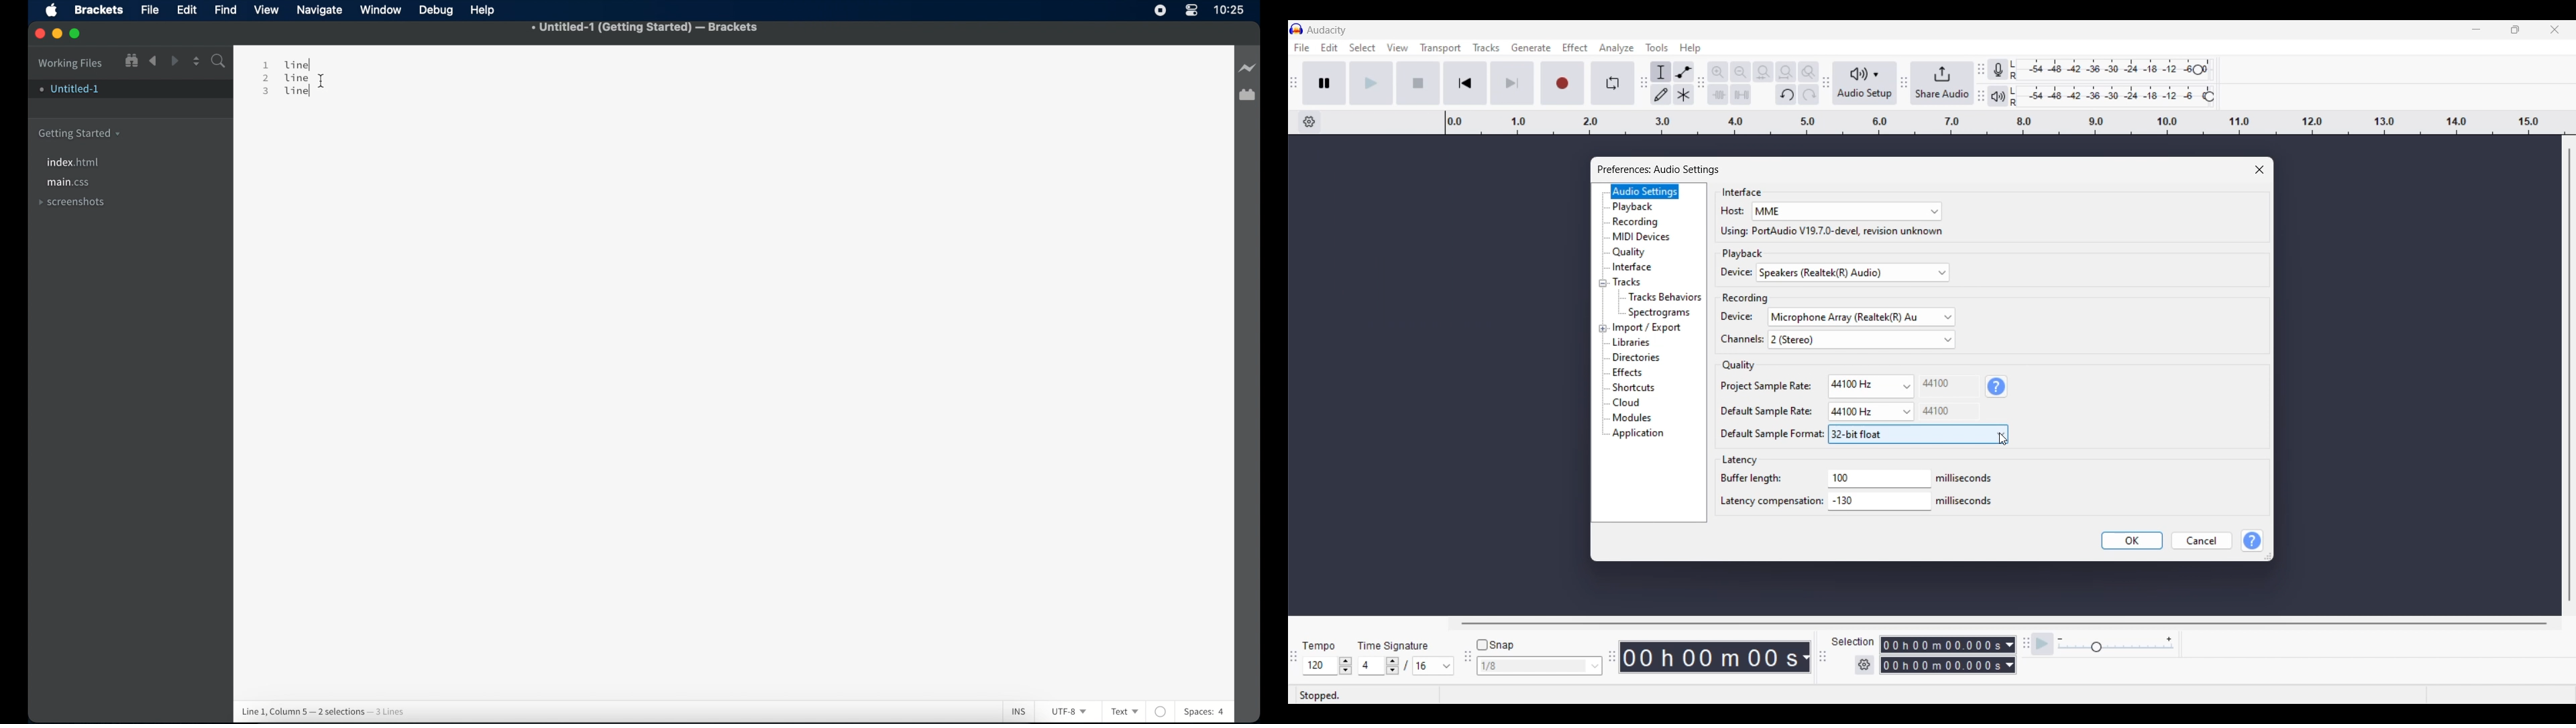 This screenshot has width=2576, height=728. What do you see at coordinates (58, 34) in the screenshot?
I see `minimize` at bounding box center [58, 34].